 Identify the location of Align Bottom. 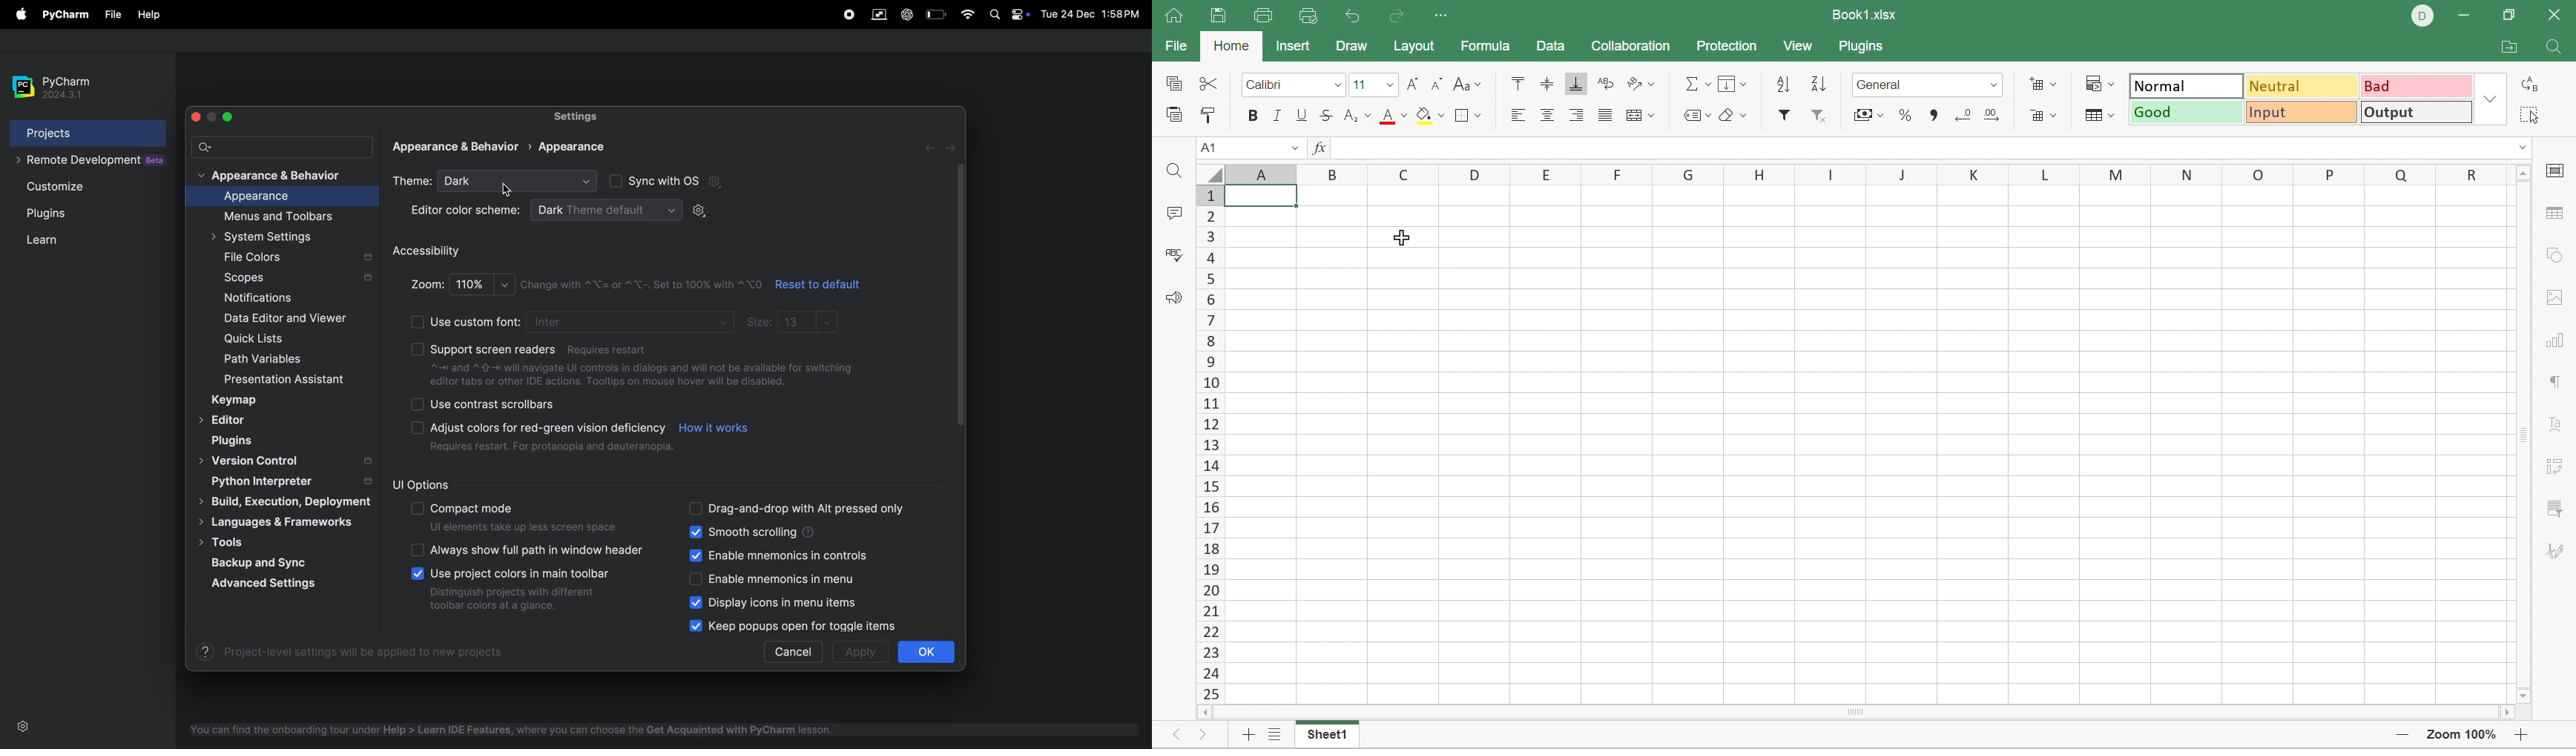
(1574, 85).